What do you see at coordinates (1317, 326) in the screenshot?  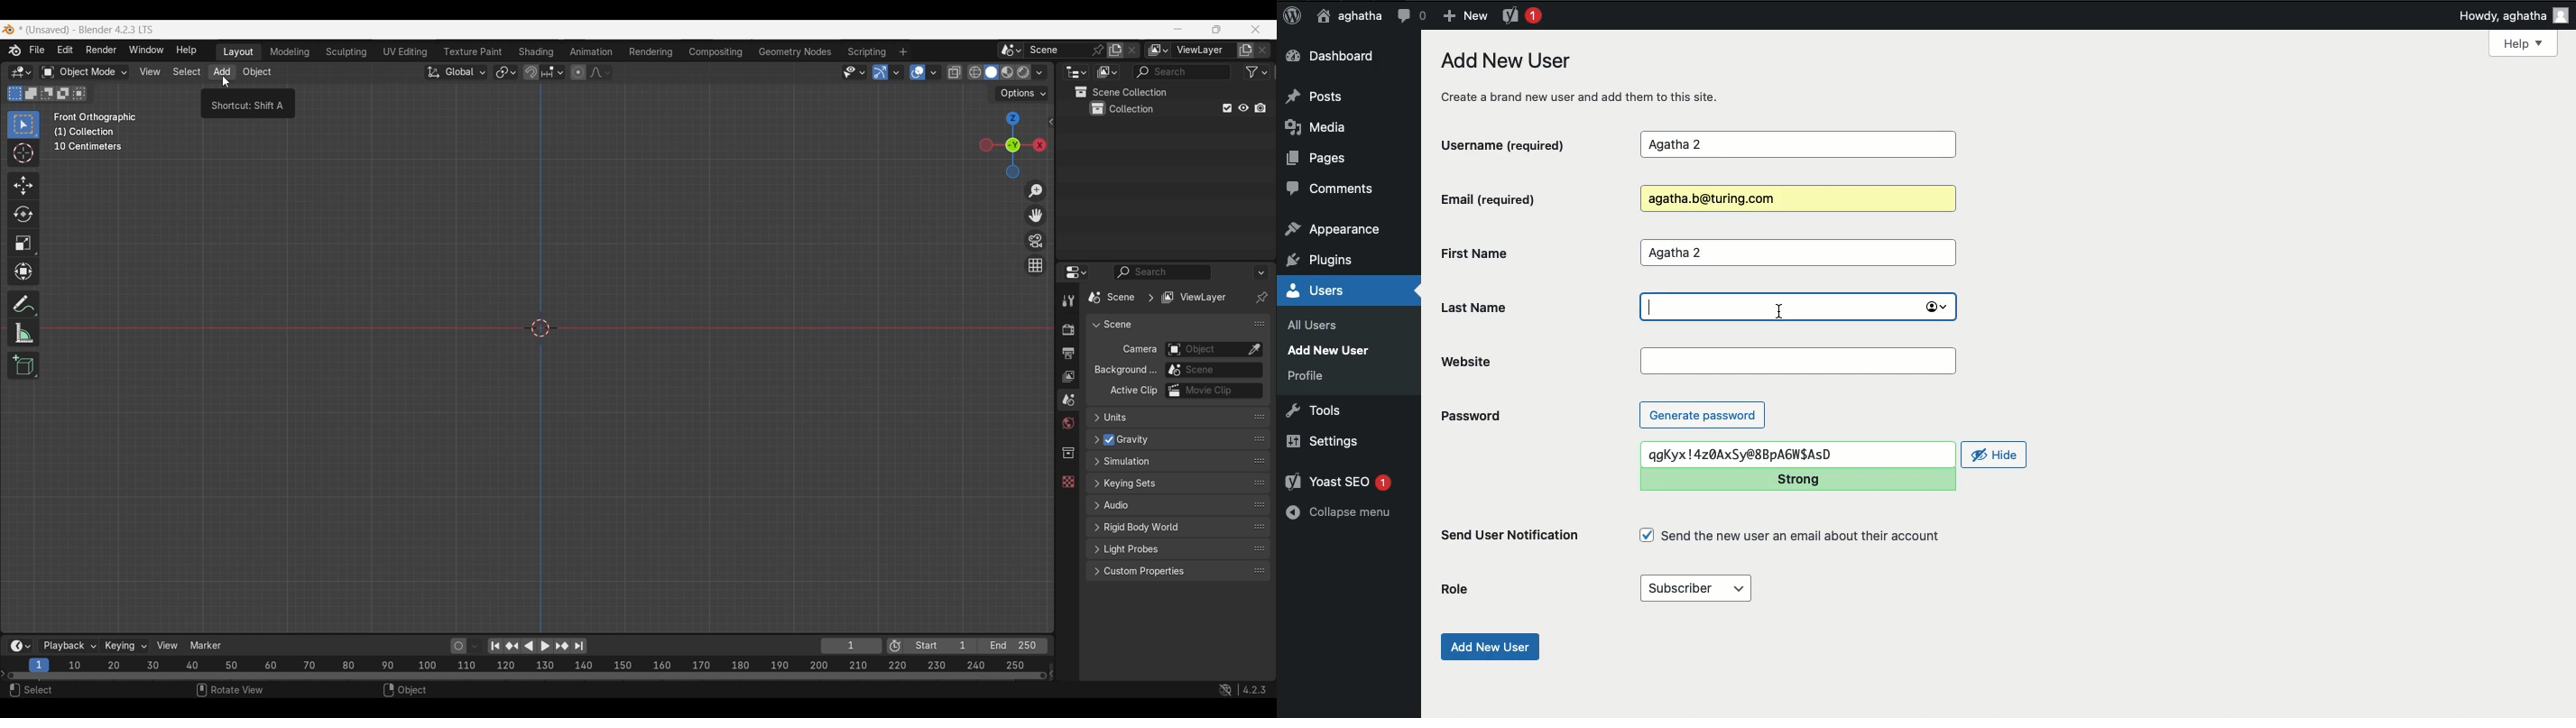 I see `all users` at bounding box center [1317, 326].